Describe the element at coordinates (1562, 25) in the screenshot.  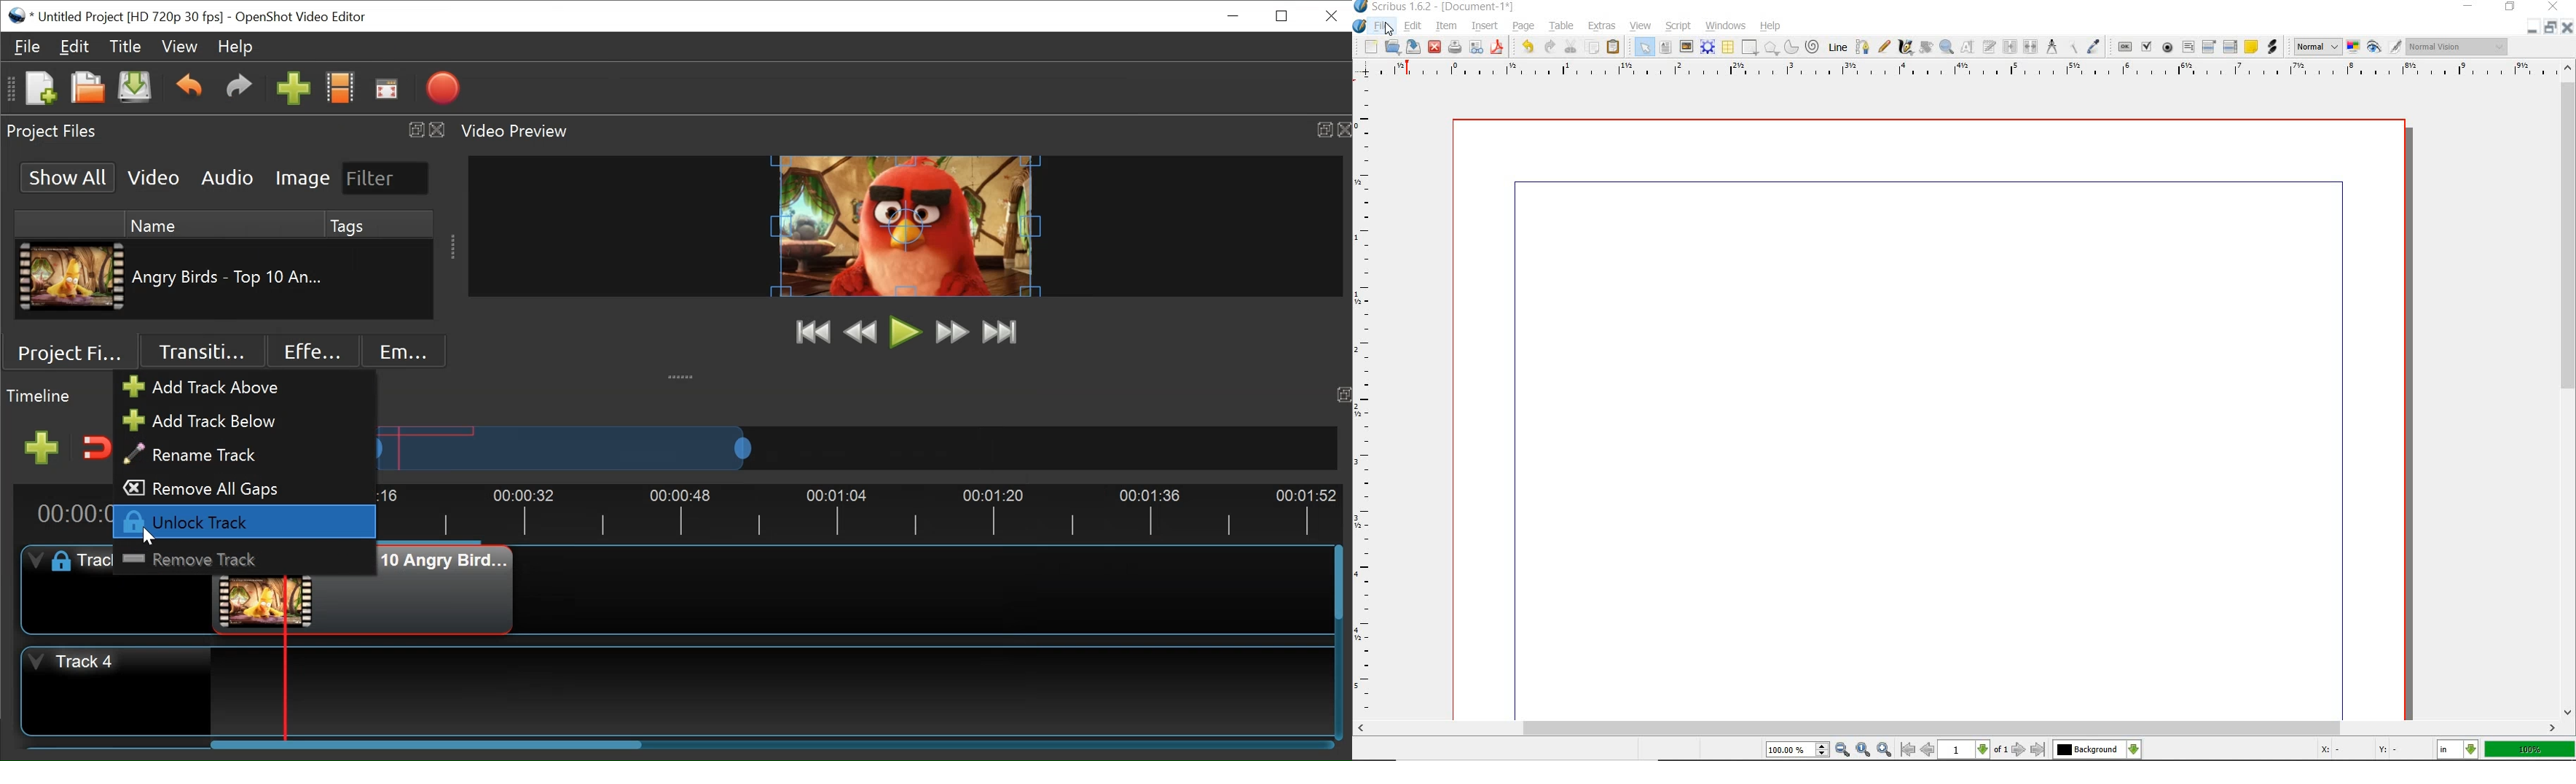
I see `table` at that location.